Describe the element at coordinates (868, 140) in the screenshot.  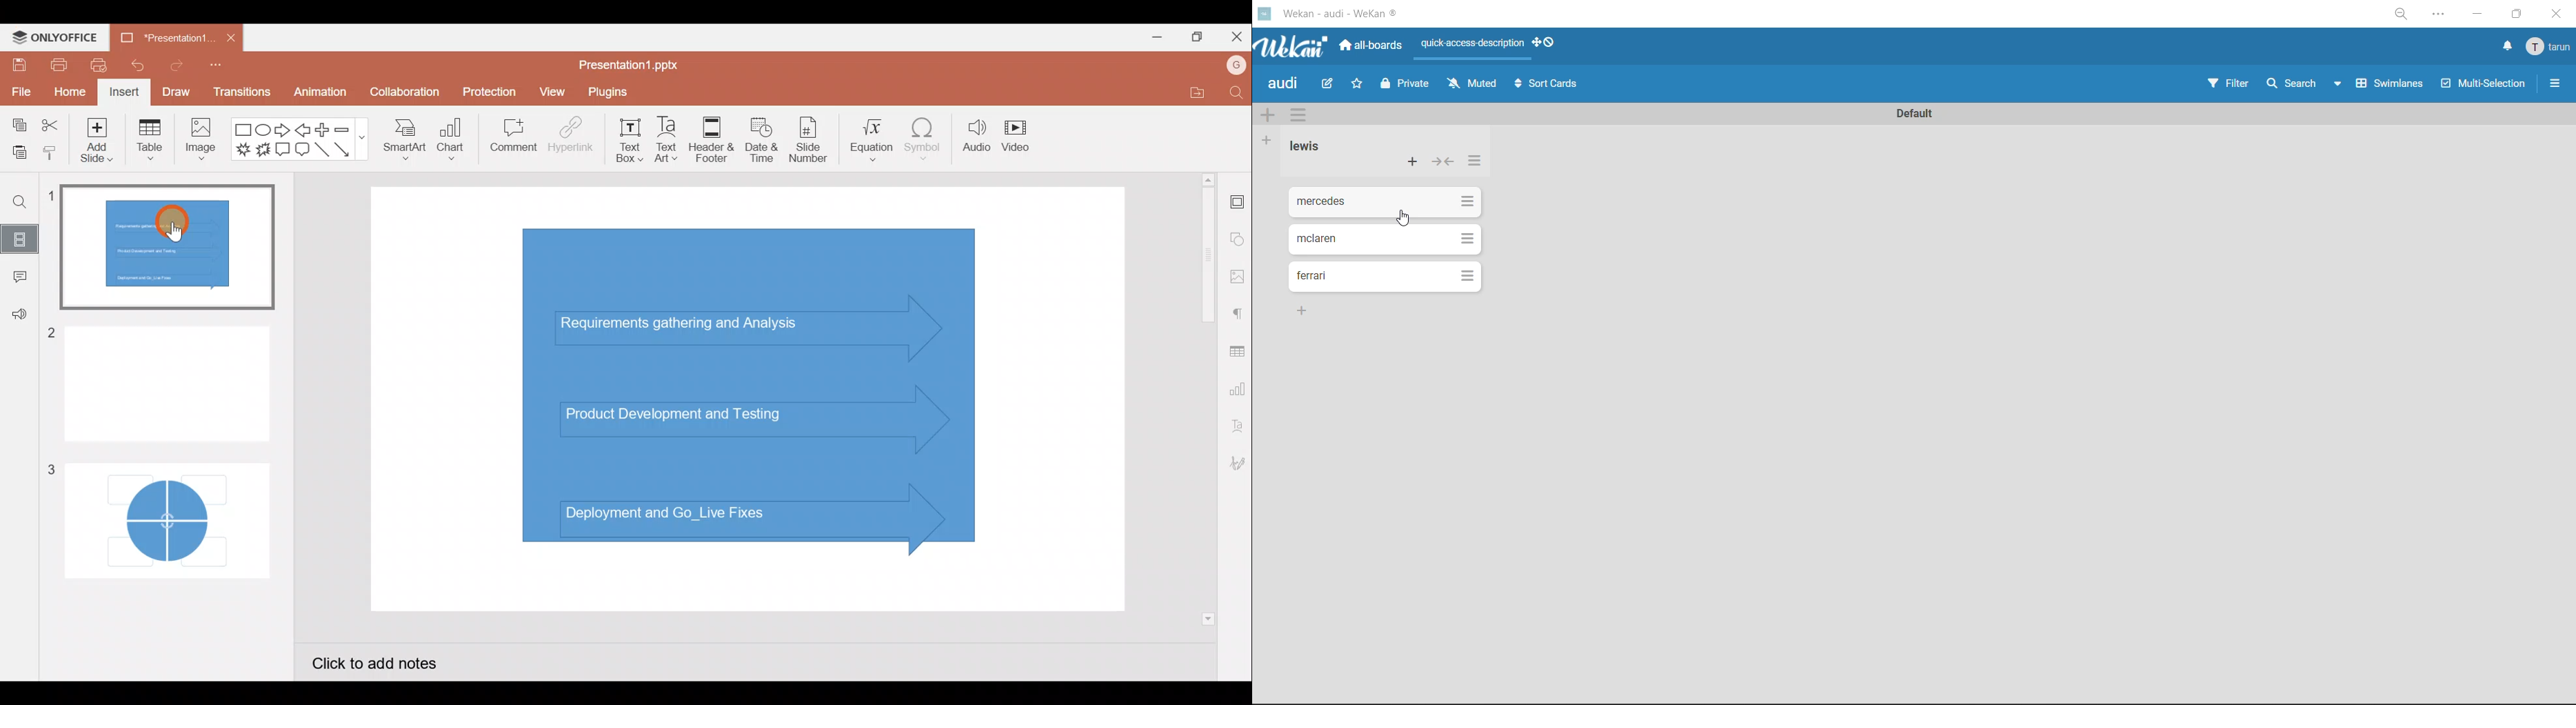
I see `Equation` at that location.